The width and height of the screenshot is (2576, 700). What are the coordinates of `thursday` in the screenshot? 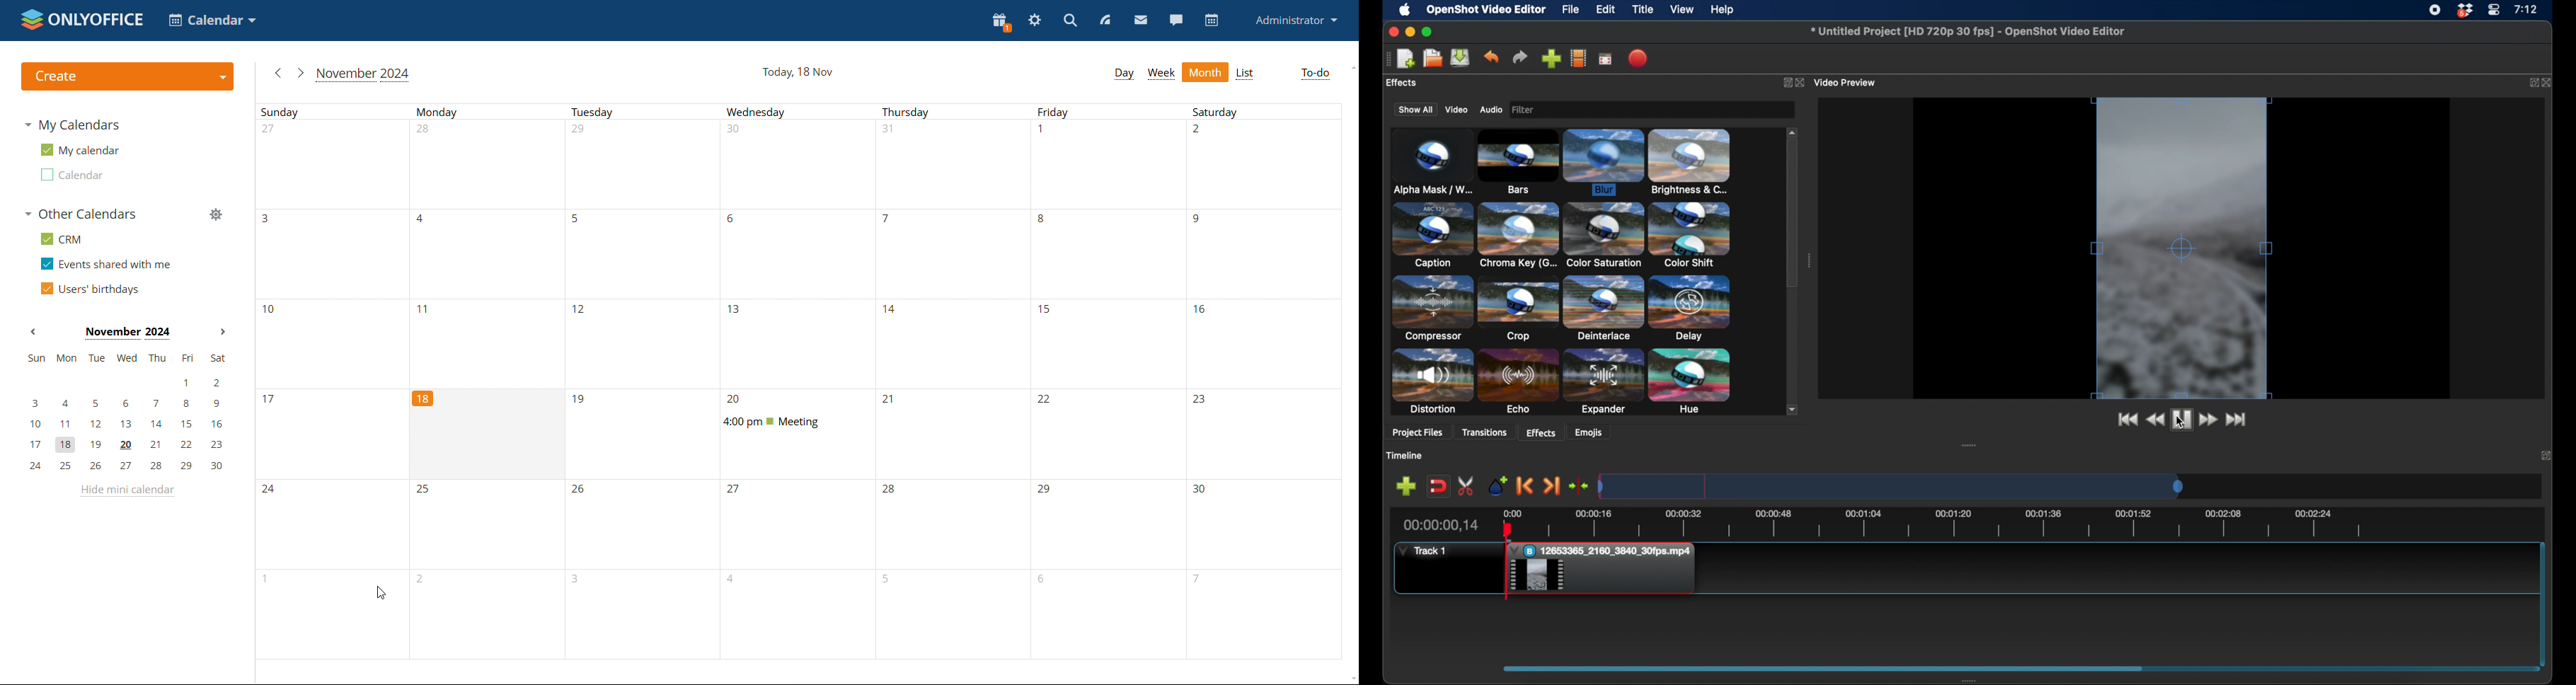 It's located at (953, 381).